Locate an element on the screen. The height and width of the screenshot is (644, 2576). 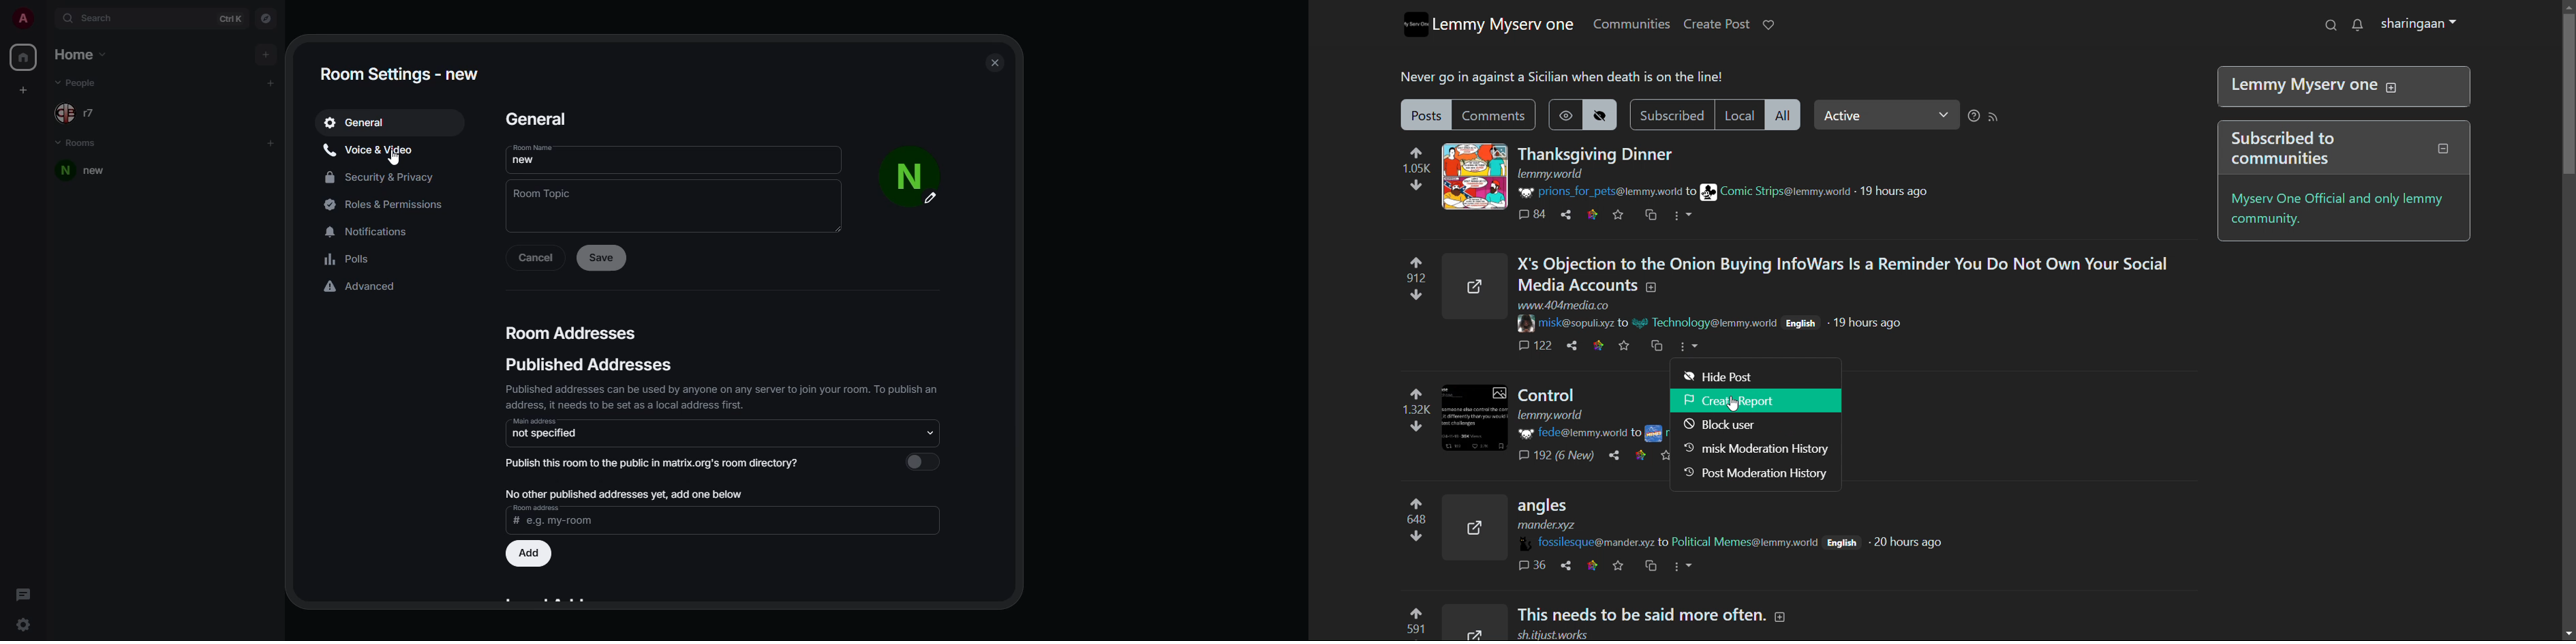
add is located at coordinates (271, 82).